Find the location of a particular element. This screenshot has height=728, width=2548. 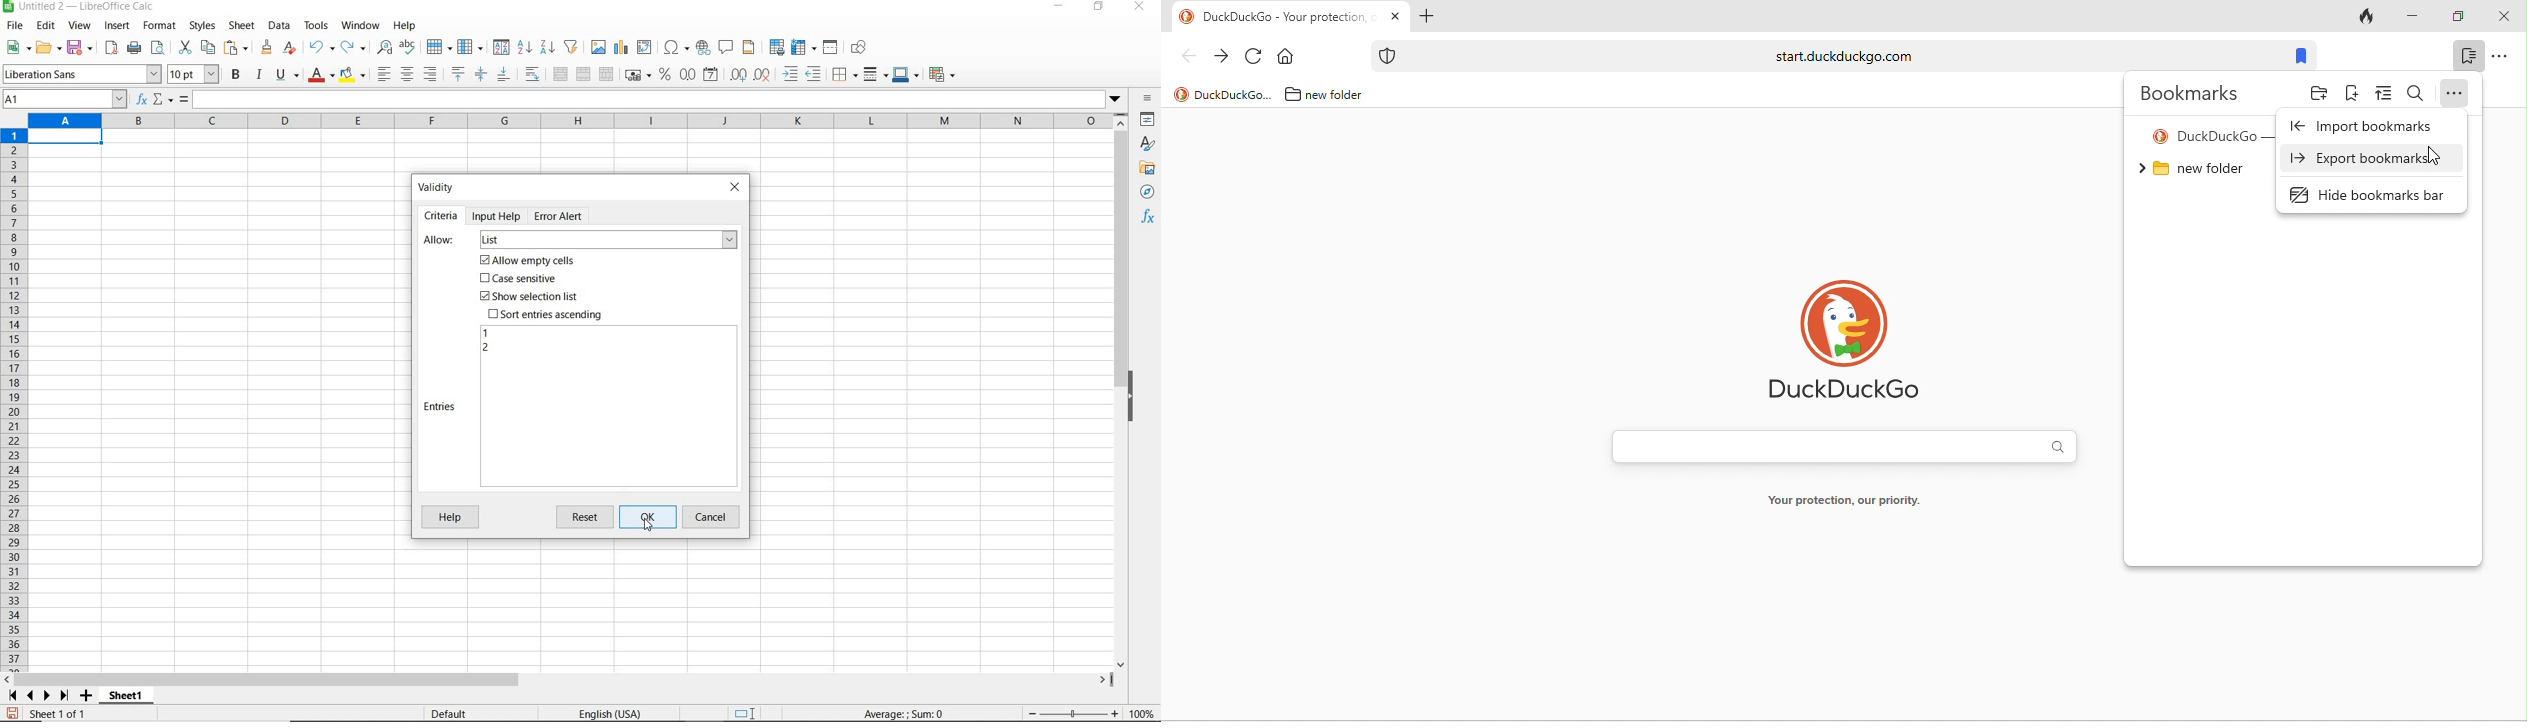

Sort entries ascending is located at coordinates (546, 314).